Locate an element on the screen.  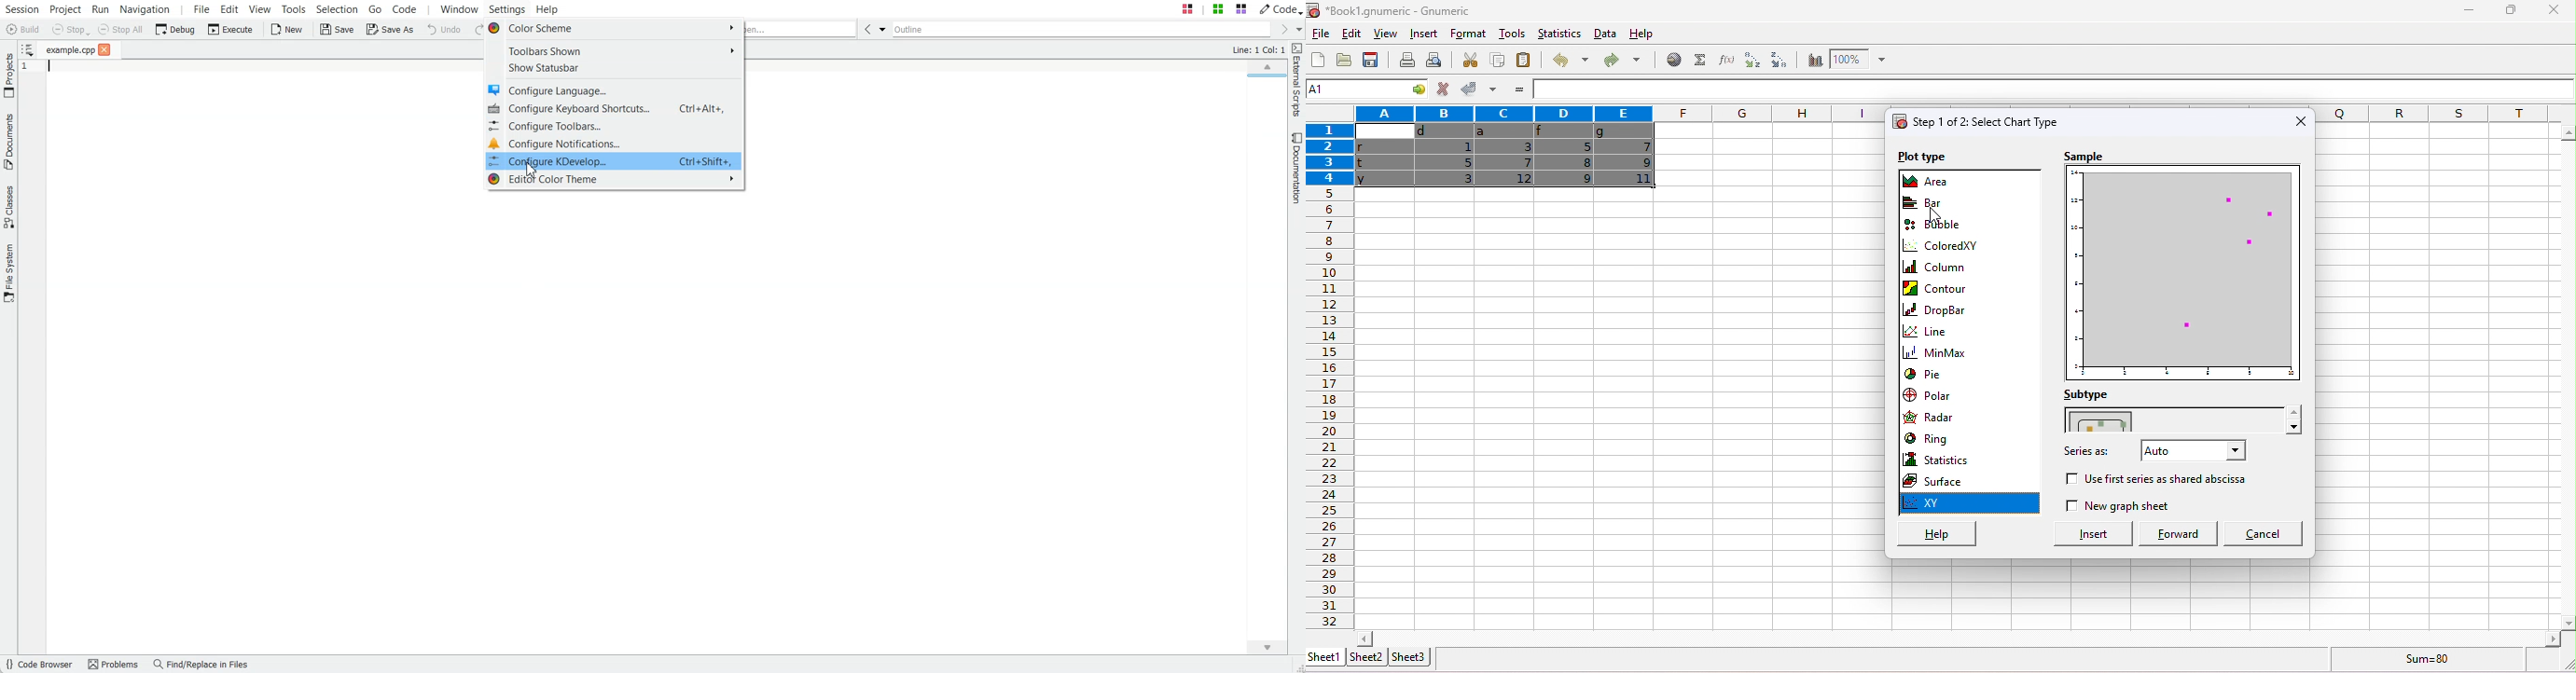
insert is located at coordinates (2084, 533).